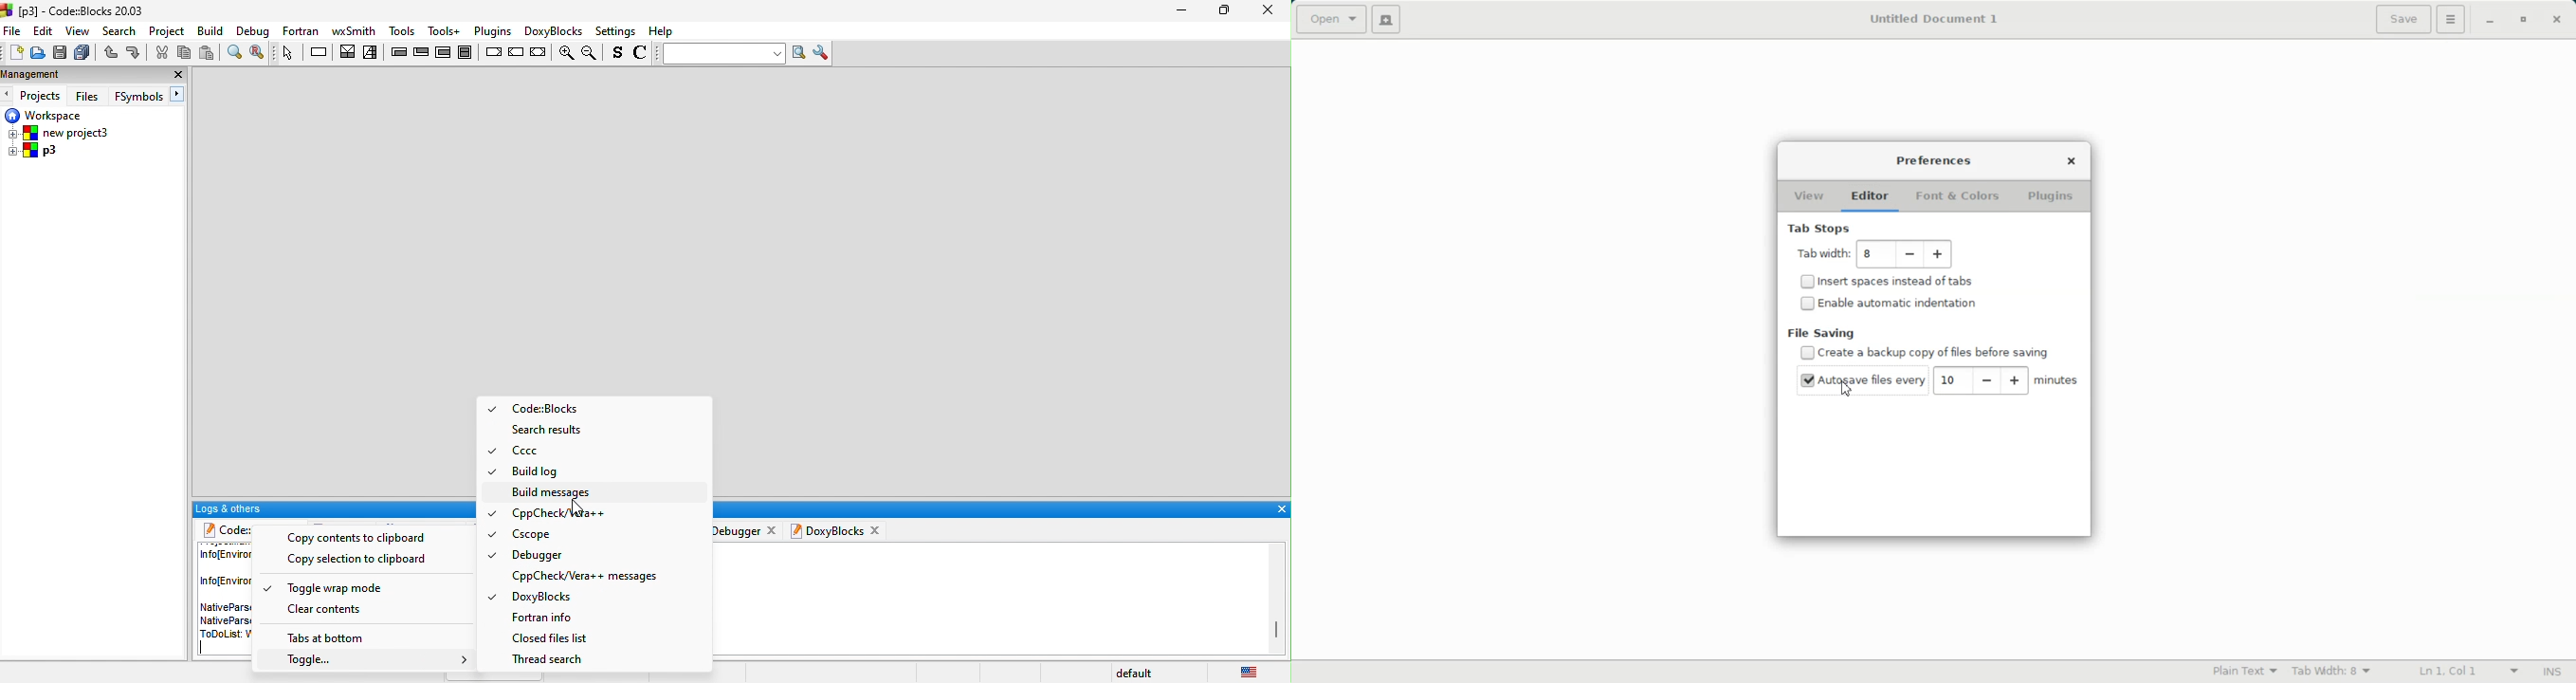 This screenshot has width=2576, height=700. Describe the element at coordinates (664, 31) in the screenshot. I see `help` at that location.